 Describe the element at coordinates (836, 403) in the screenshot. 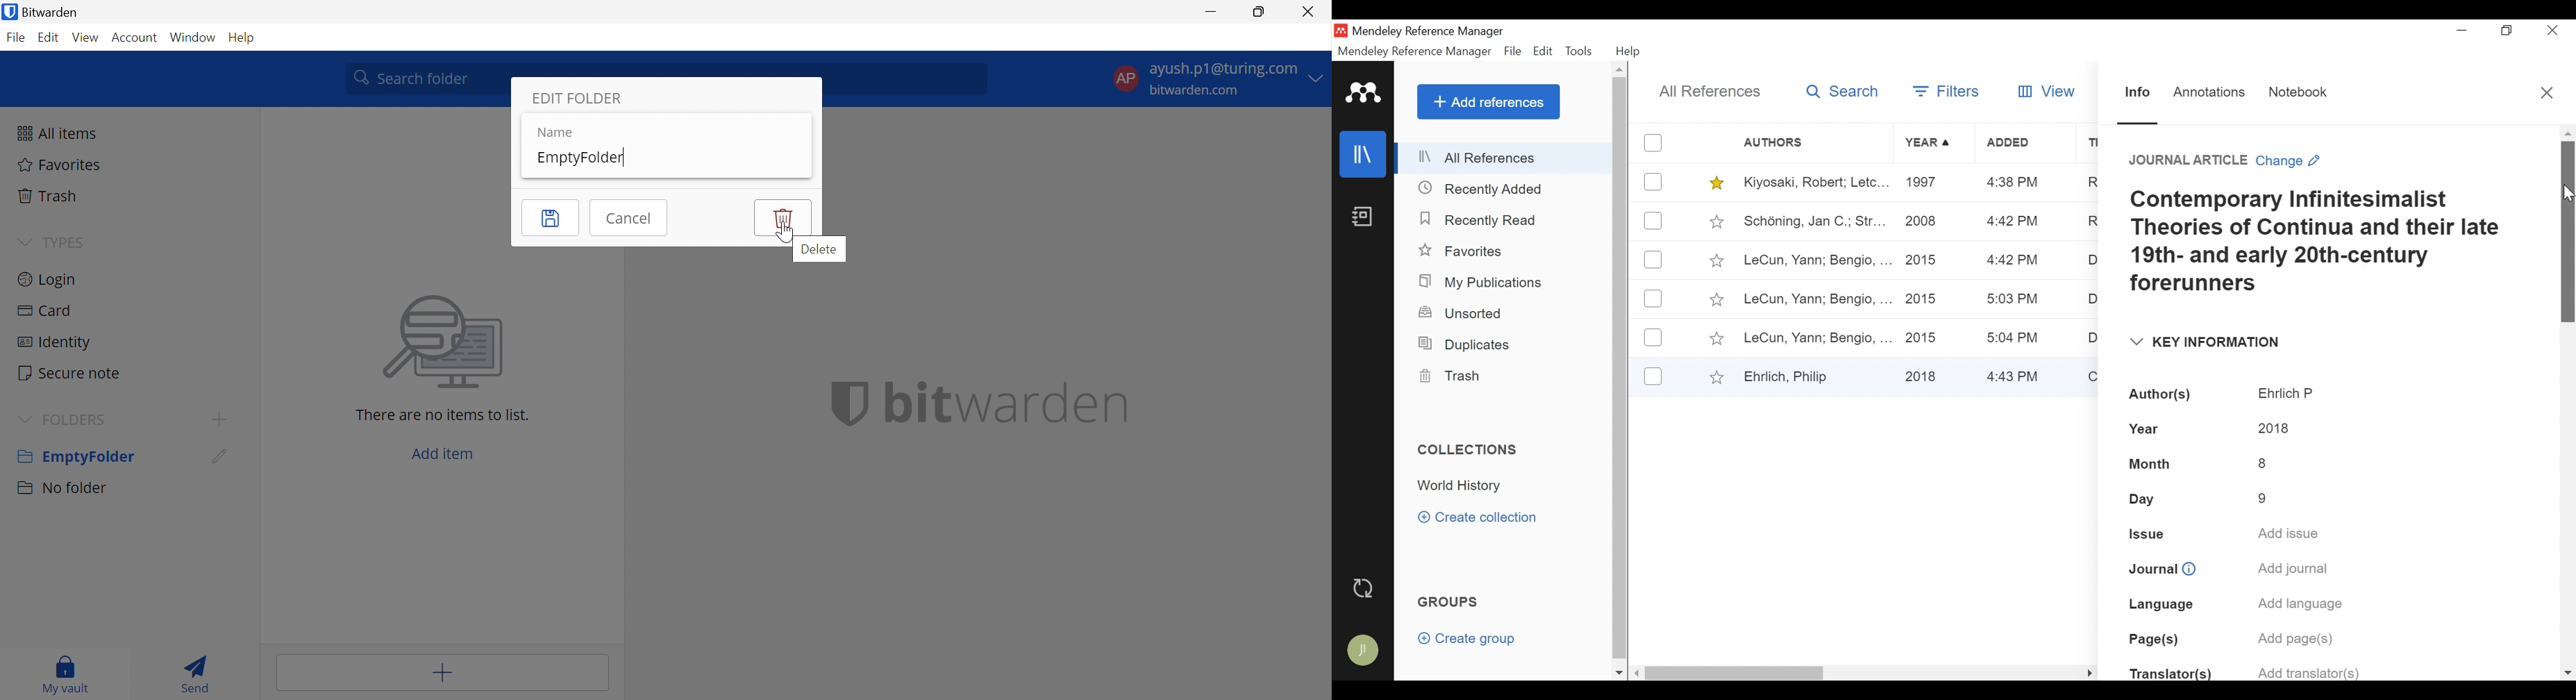

I see `bitwarden logo` at that location.